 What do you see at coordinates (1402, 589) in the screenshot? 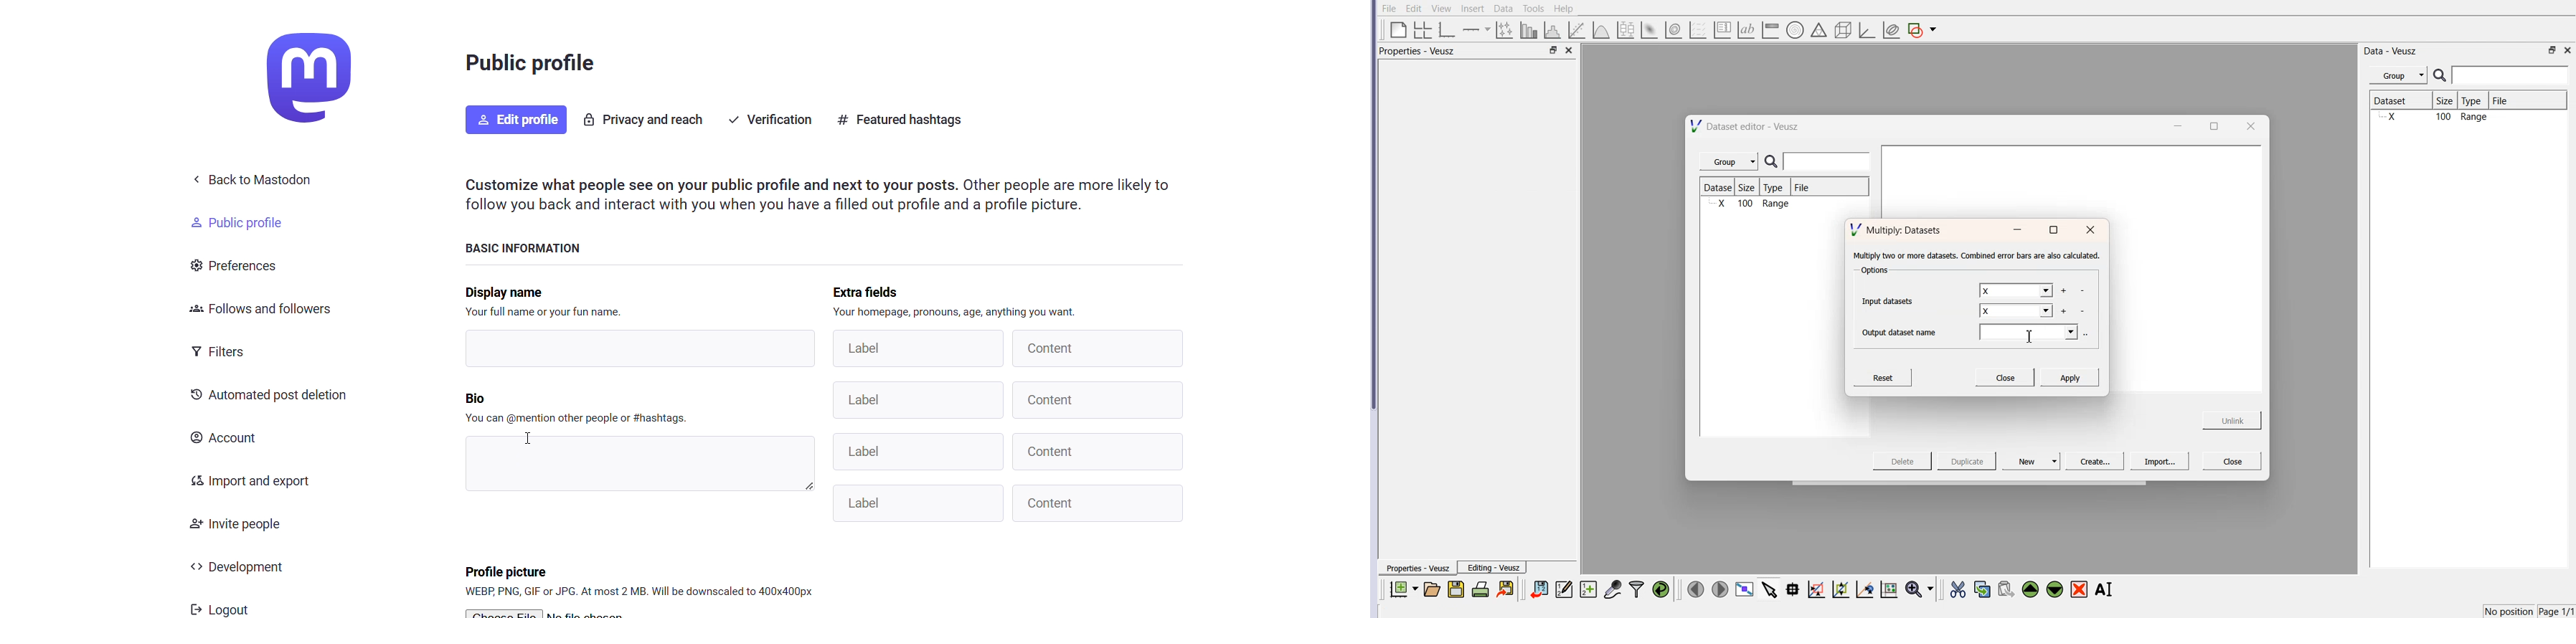
I see `new documents` at bounding box center [1402, 589].